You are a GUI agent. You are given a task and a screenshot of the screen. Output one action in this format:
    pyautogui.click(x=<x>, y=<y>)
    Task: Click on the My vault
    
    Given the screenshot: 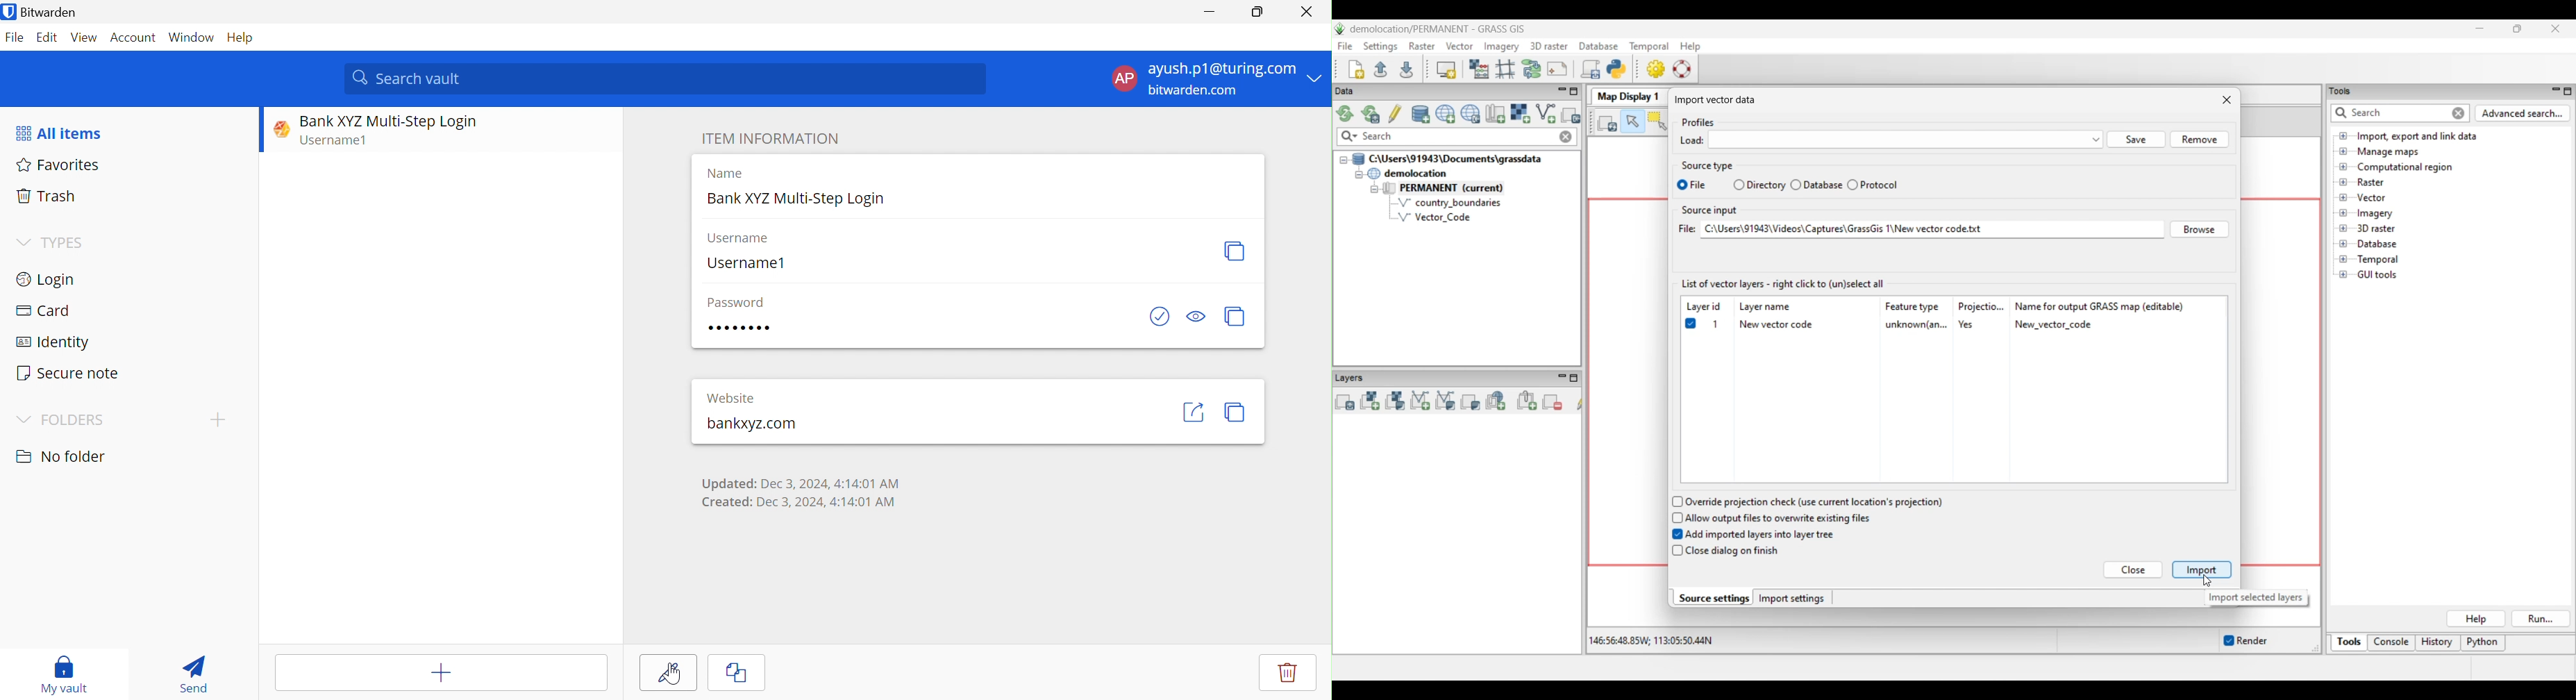 What is the action you would take?
    pyautogui.click(x=63, y=674)
    